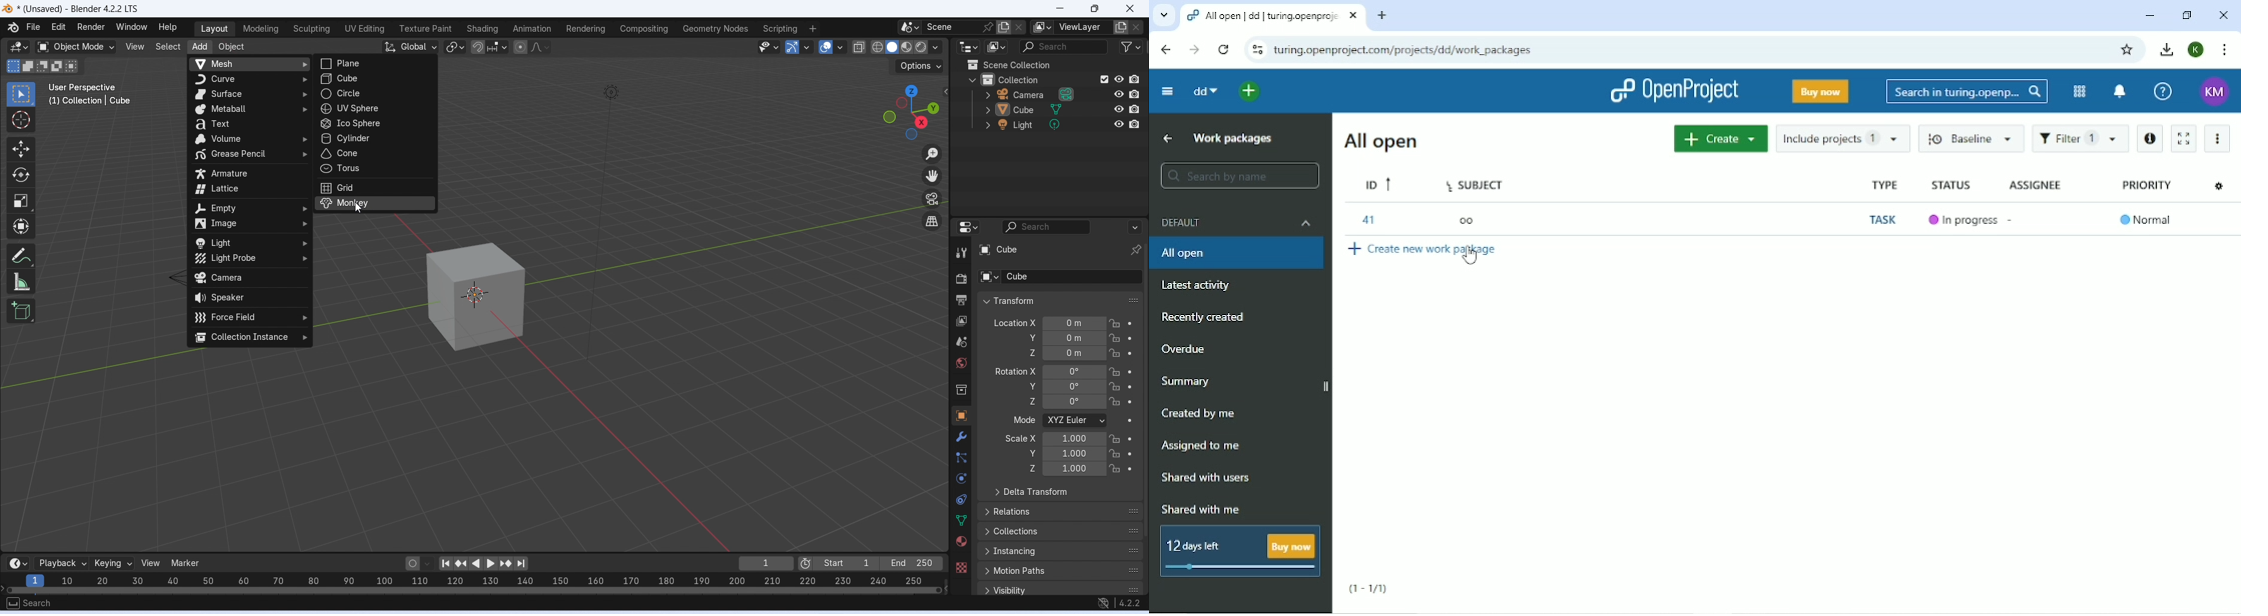 Image resolution: width=2268 pixels, height=616 pixels. I want to click on scale, so click(1075, 454).